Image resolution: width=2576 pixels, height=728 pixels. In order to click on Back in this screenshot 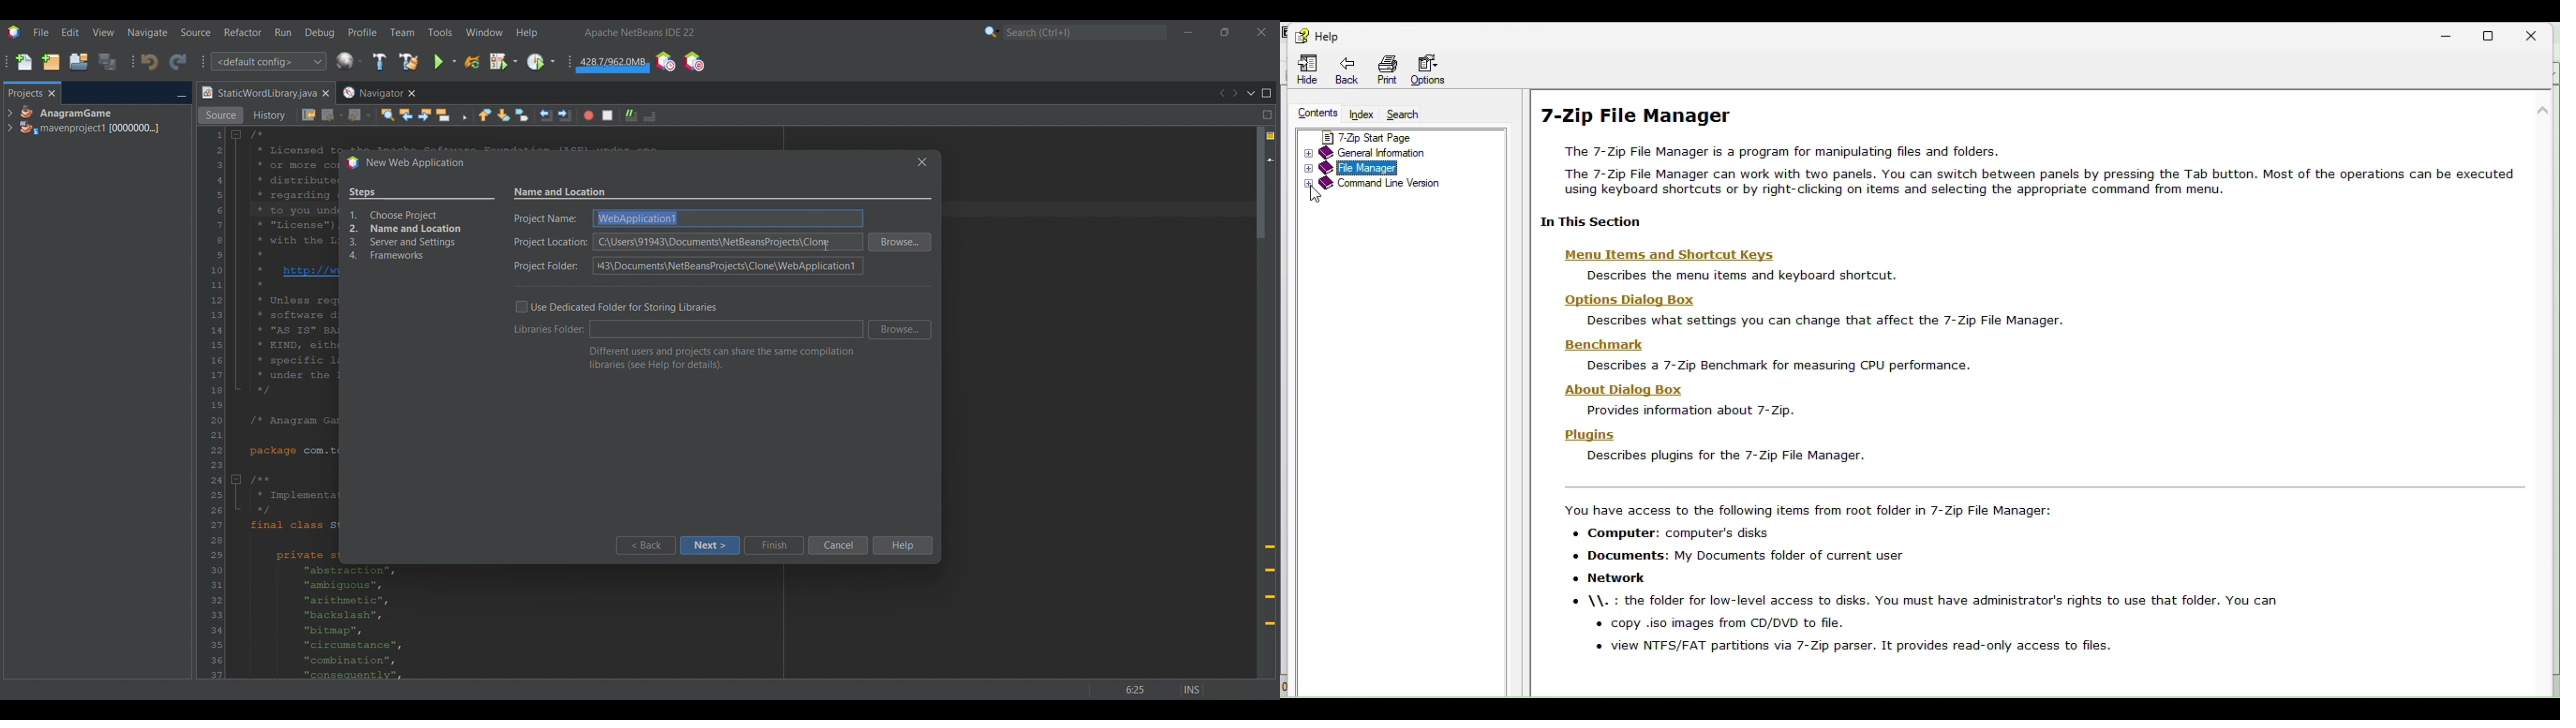, I will do `click(645, 545)`.